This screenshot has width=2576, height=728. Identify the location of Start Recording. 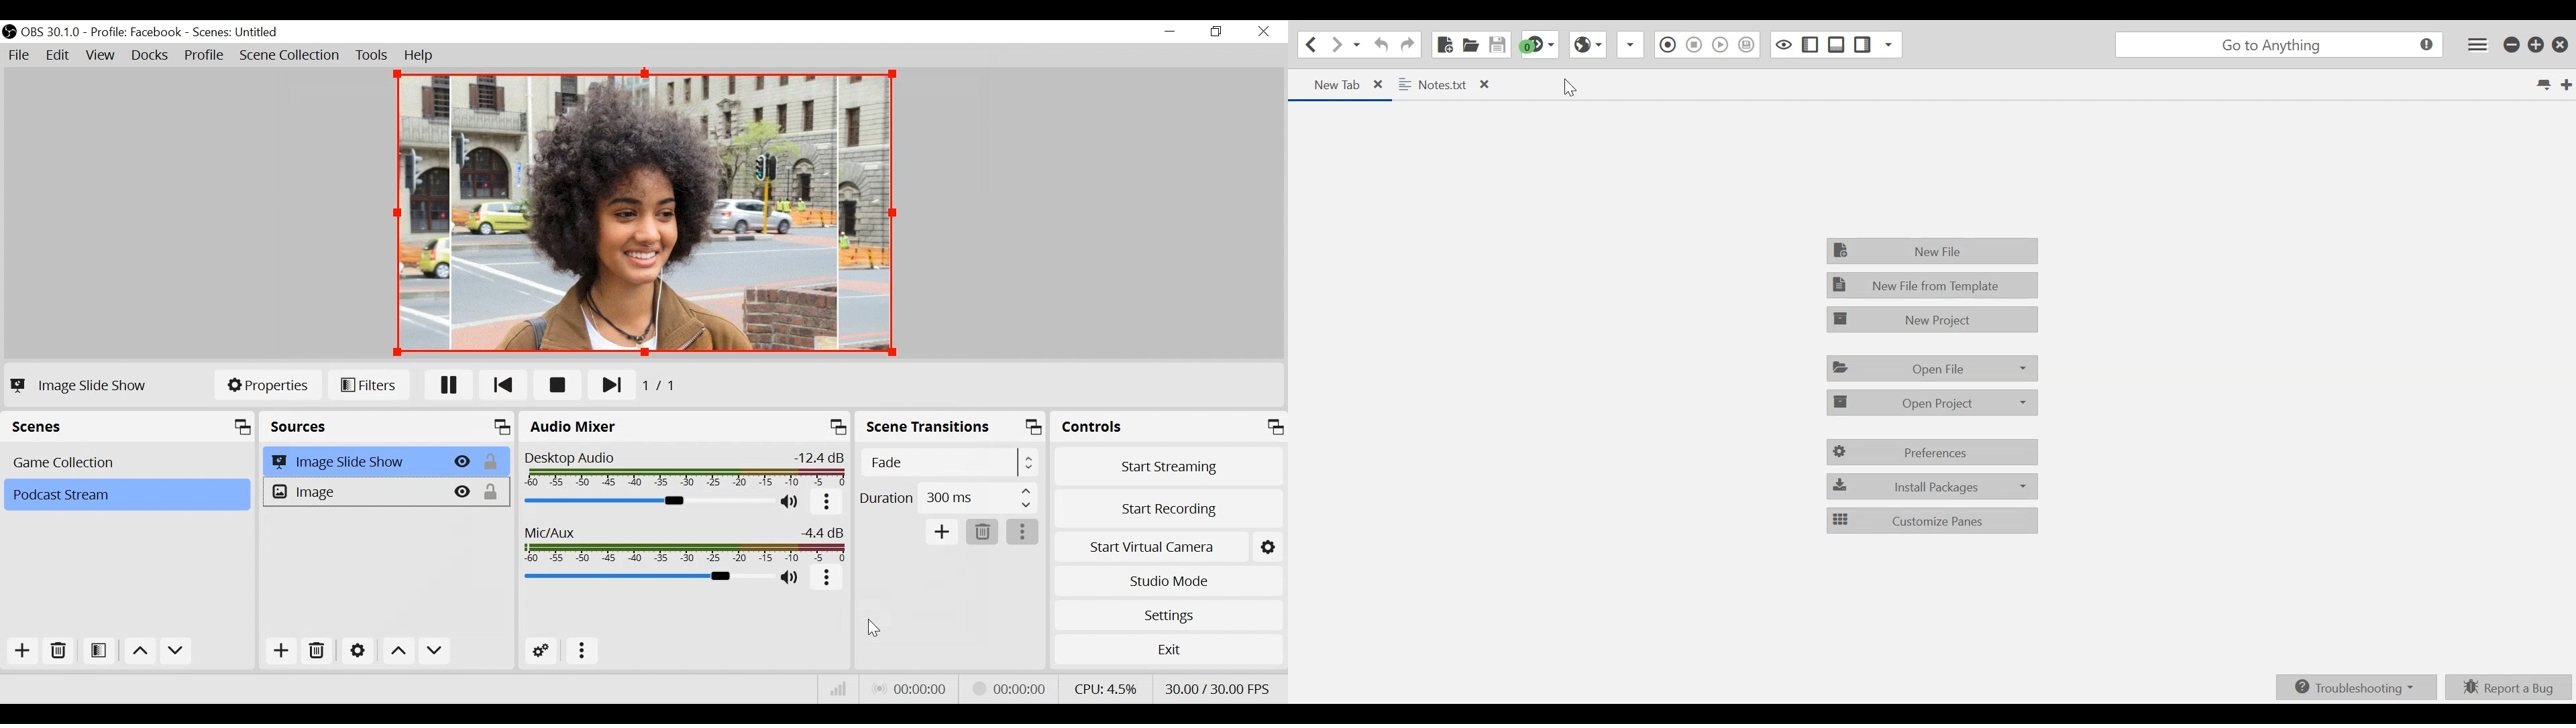
(1170, 505).